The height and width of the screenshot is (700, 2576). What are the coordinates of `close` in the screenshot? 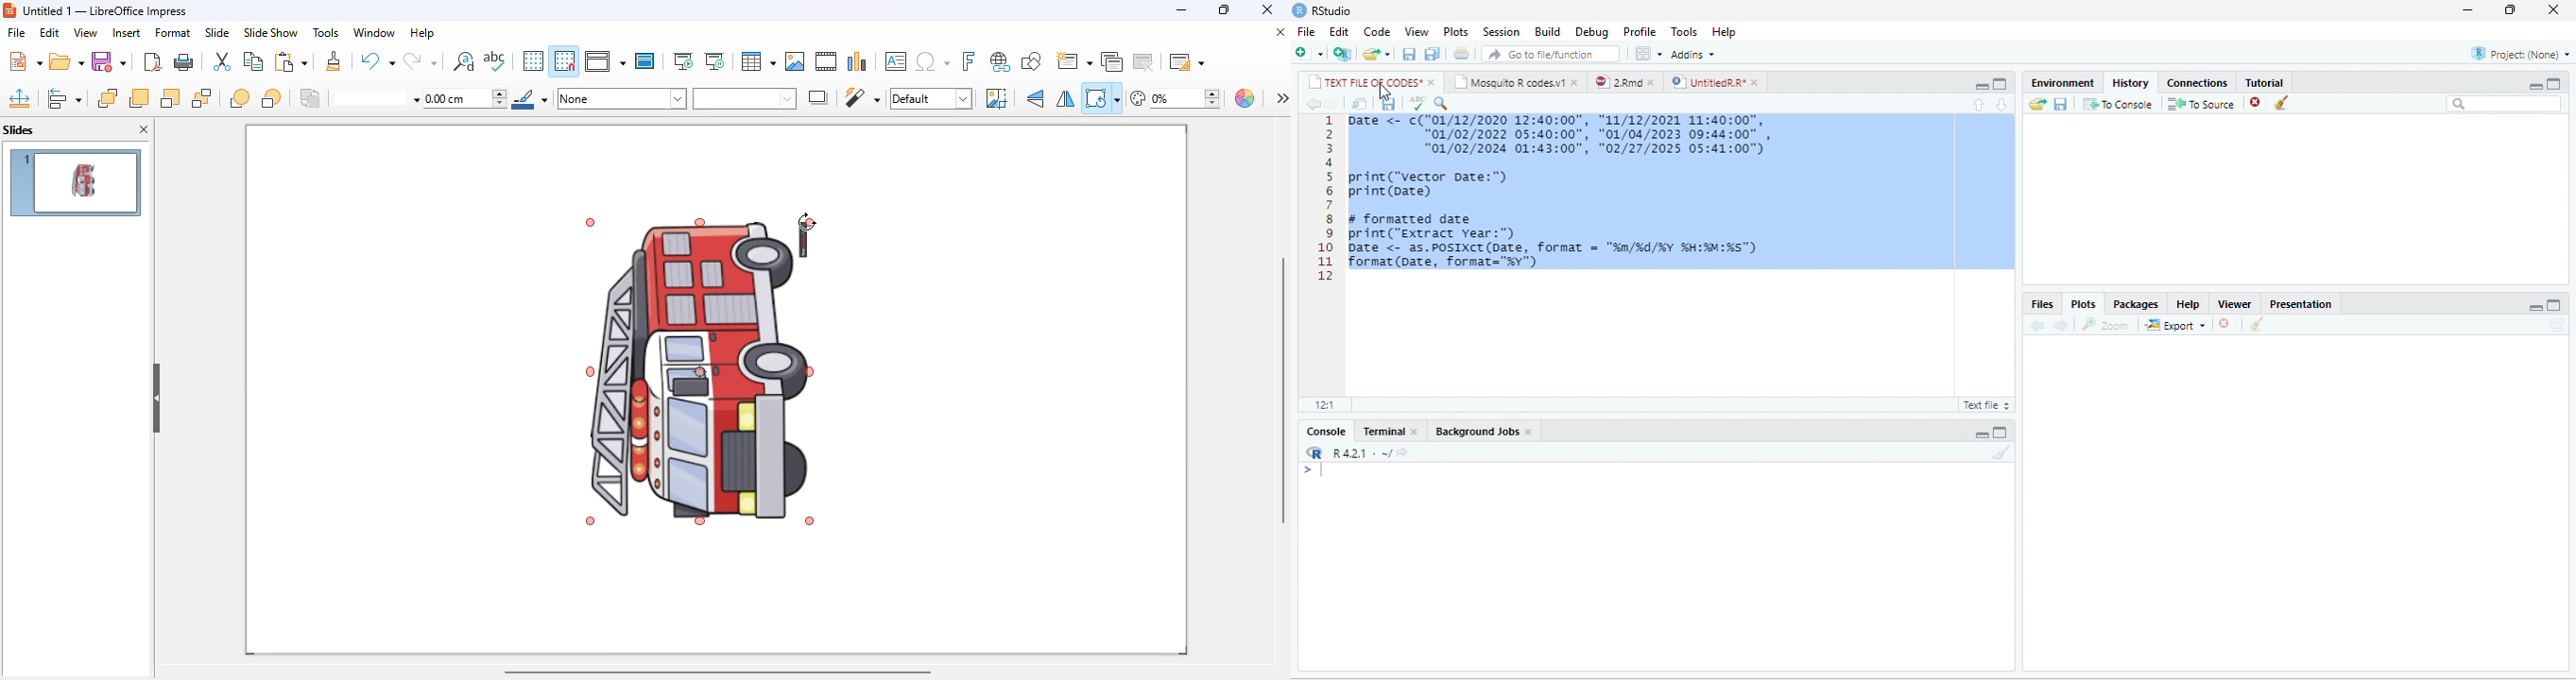 It's located at (1433, 82).